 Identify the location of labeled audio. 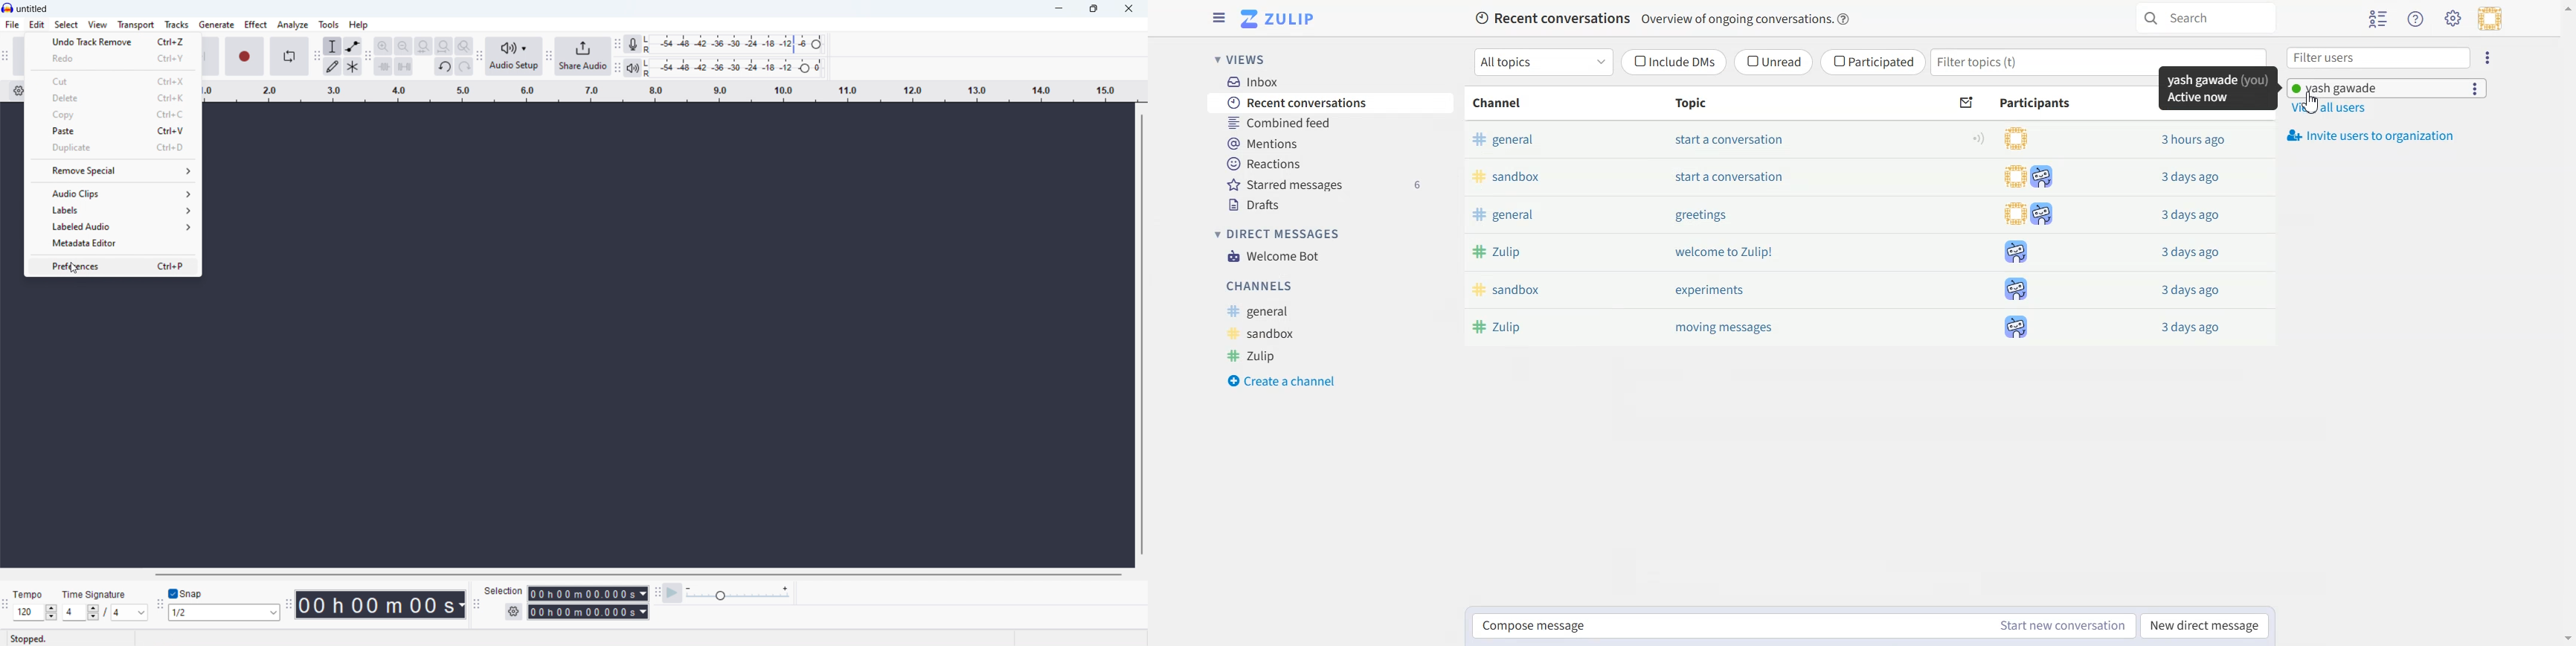
(114, 226).